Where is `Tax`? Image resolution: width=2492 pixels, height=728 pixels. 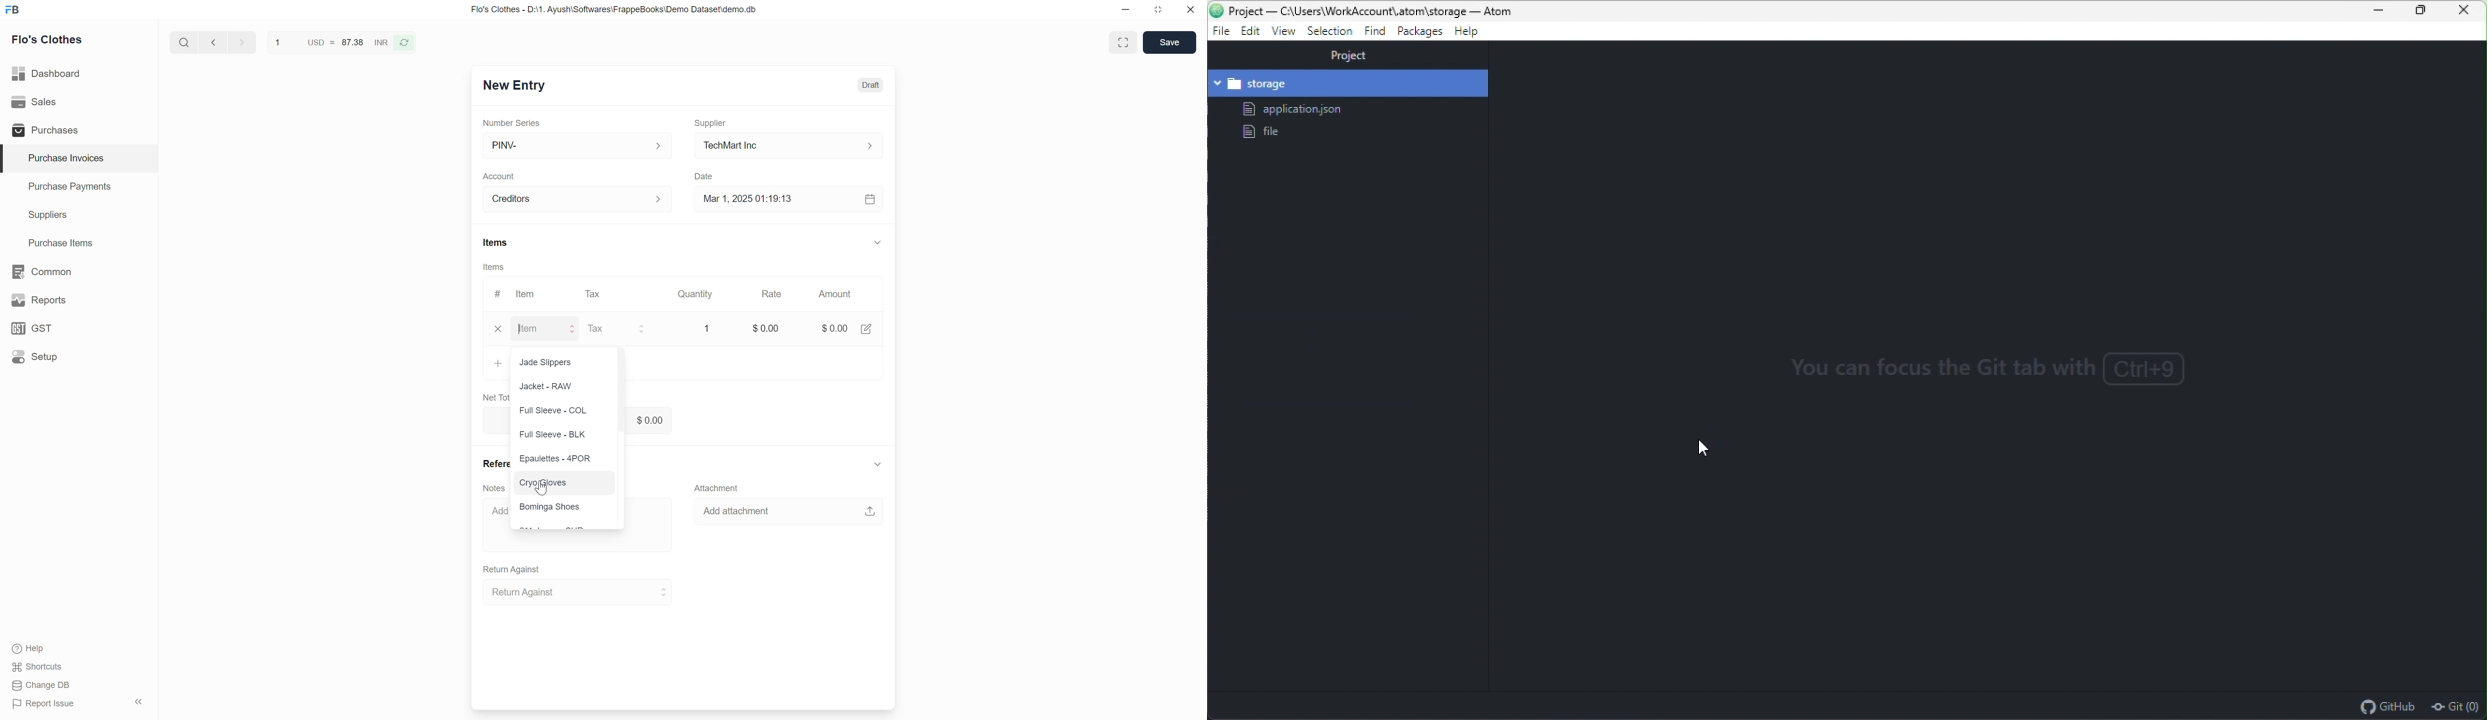 Tax is located at coordinates (594, 293).